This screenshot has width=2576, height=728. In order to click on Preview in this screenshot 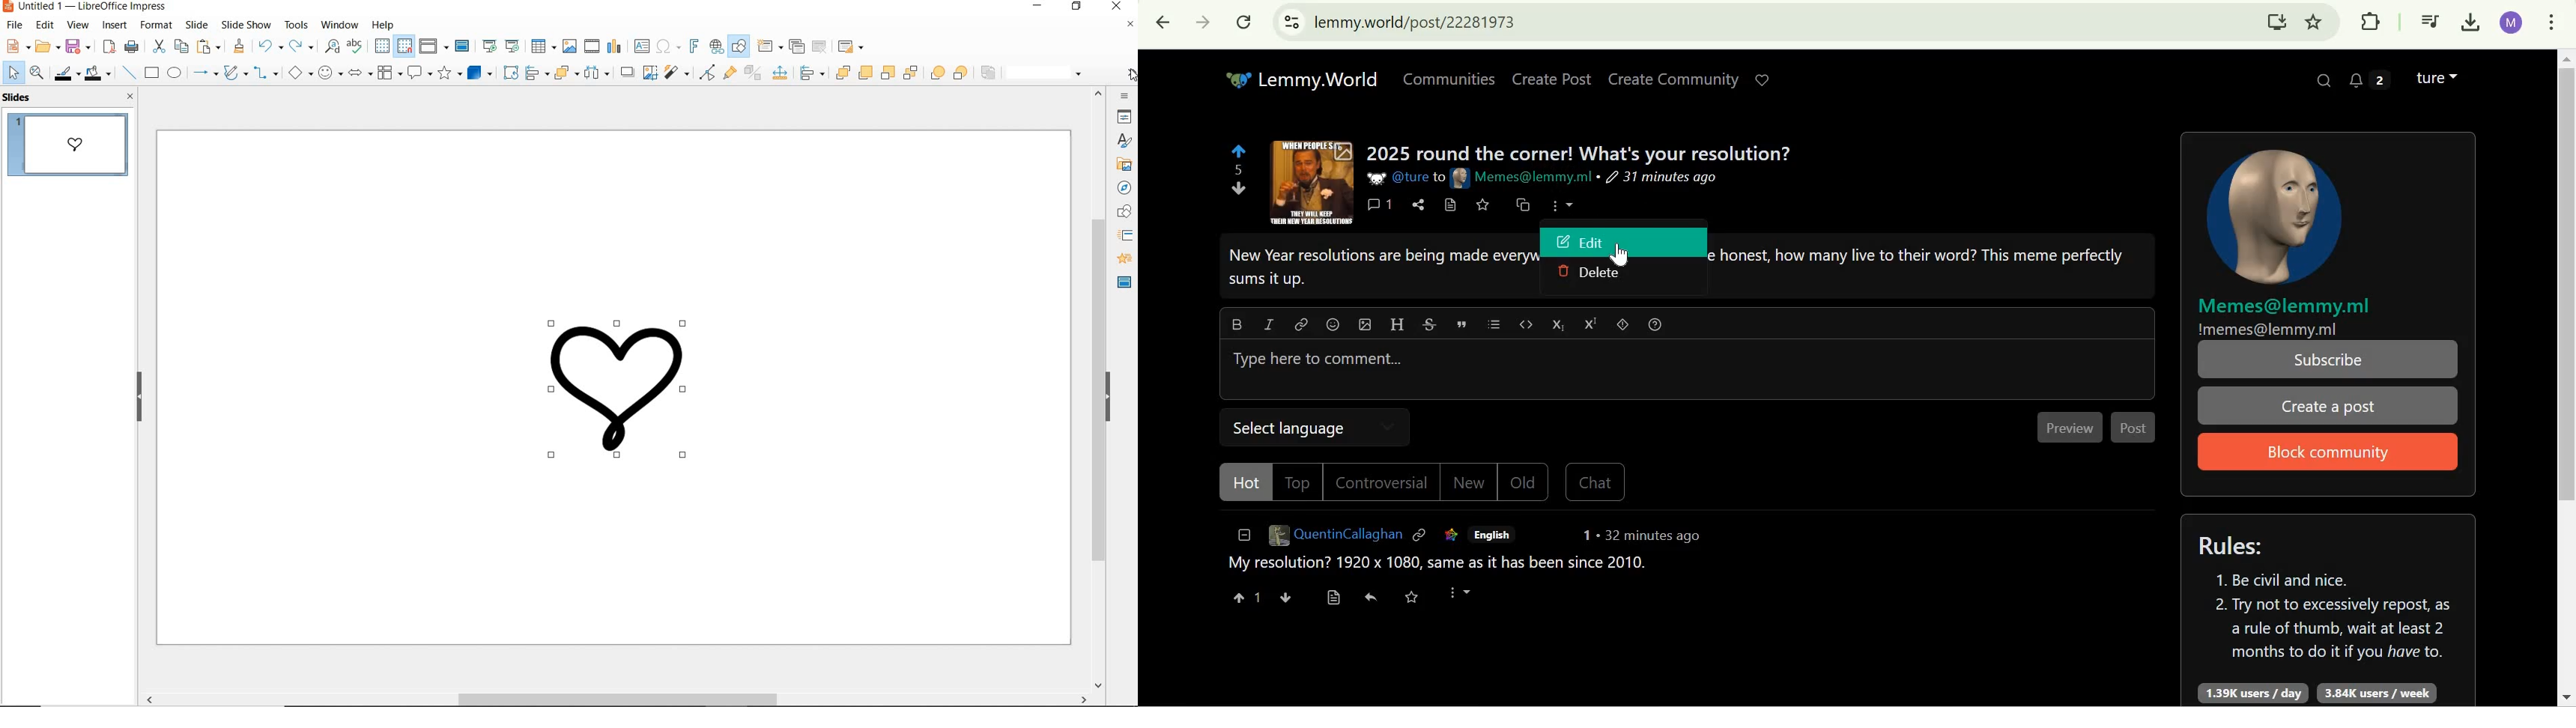, I will do `click(2070, 428)`.